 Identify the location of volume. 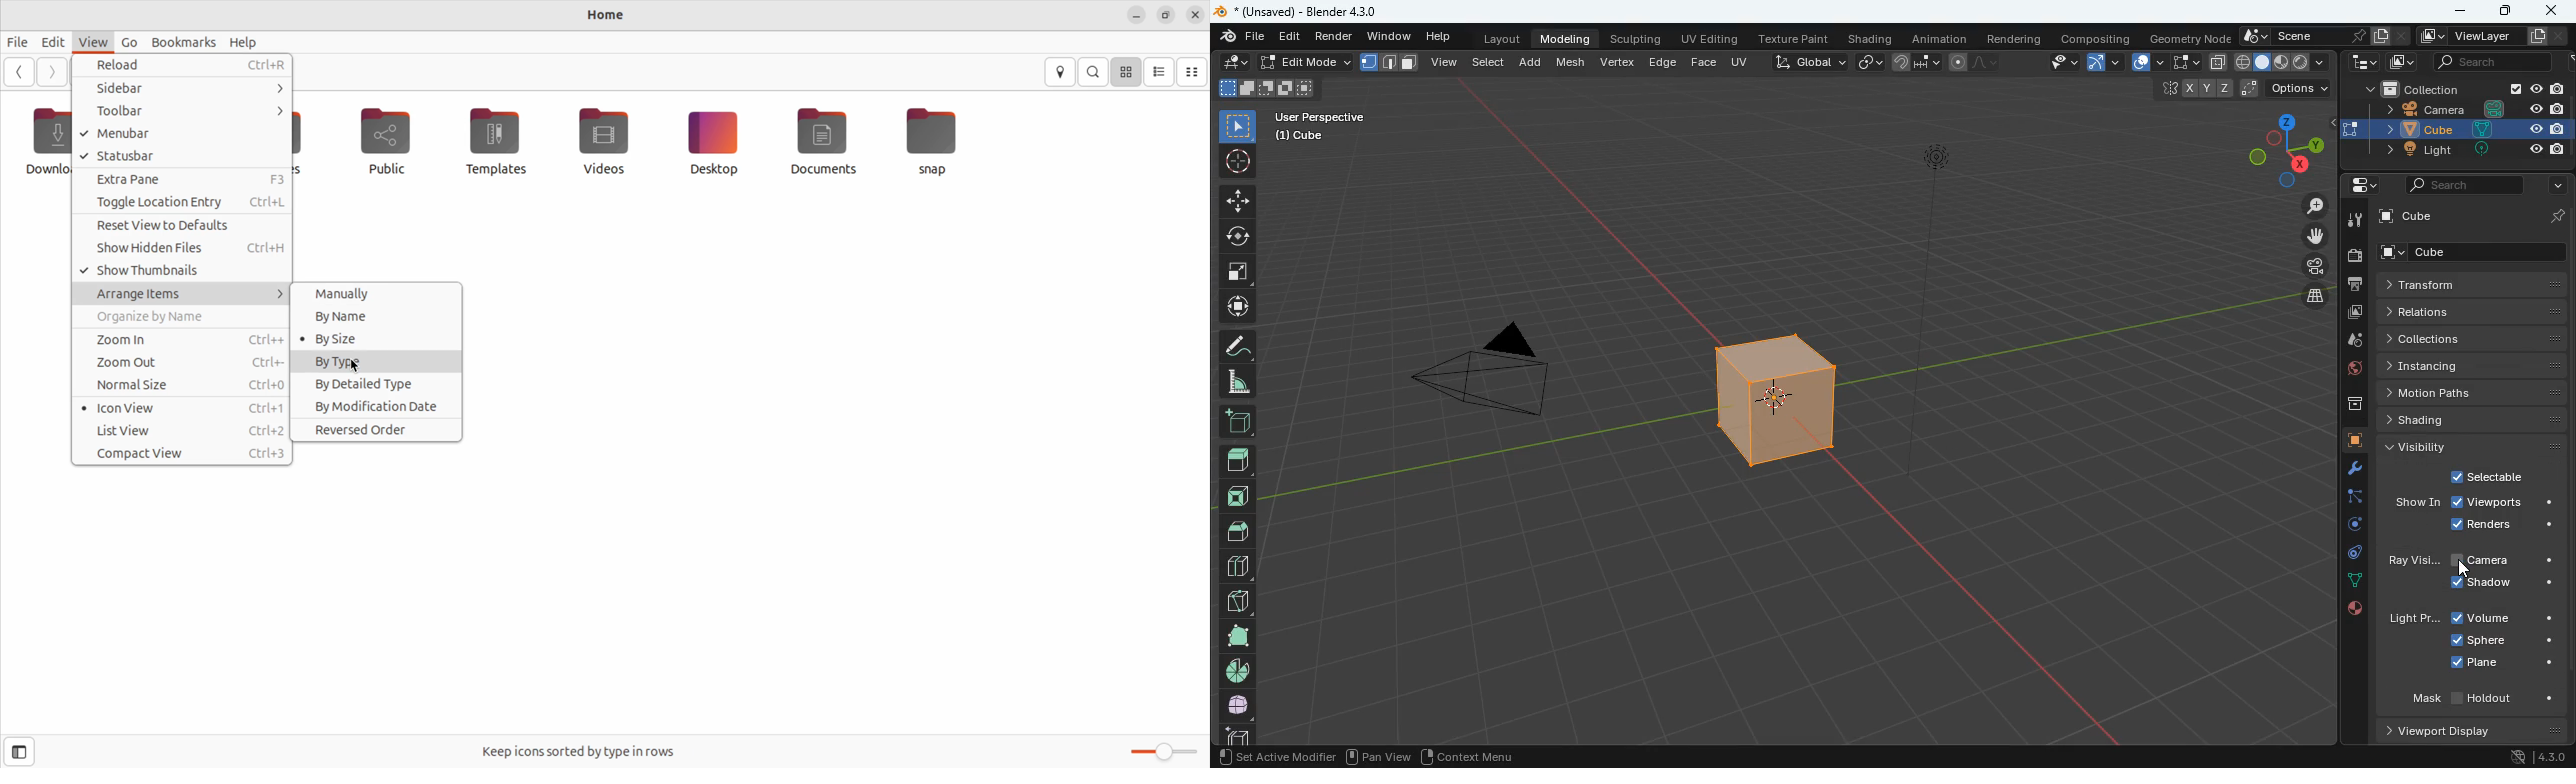
(2504, 619).